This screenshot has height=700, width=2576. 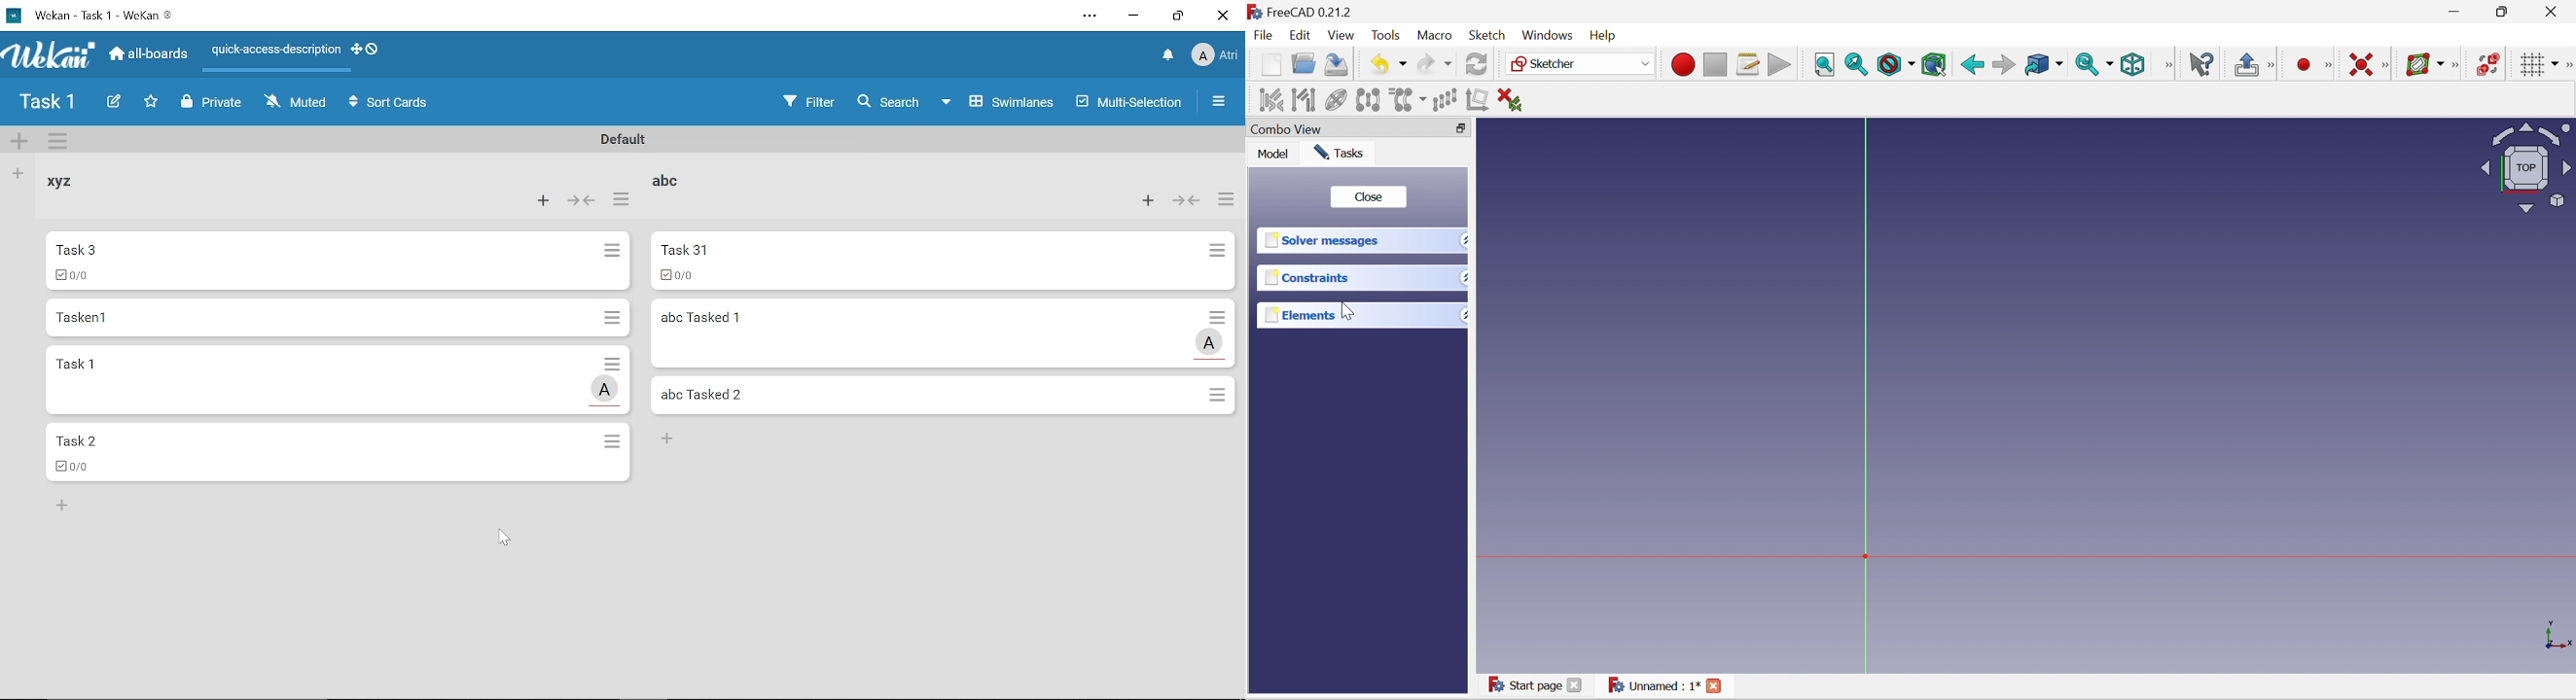 What do you see at coordinates (1386, 64) in the screenshot?
I see `Undo` at bounding box center [1386, 64].